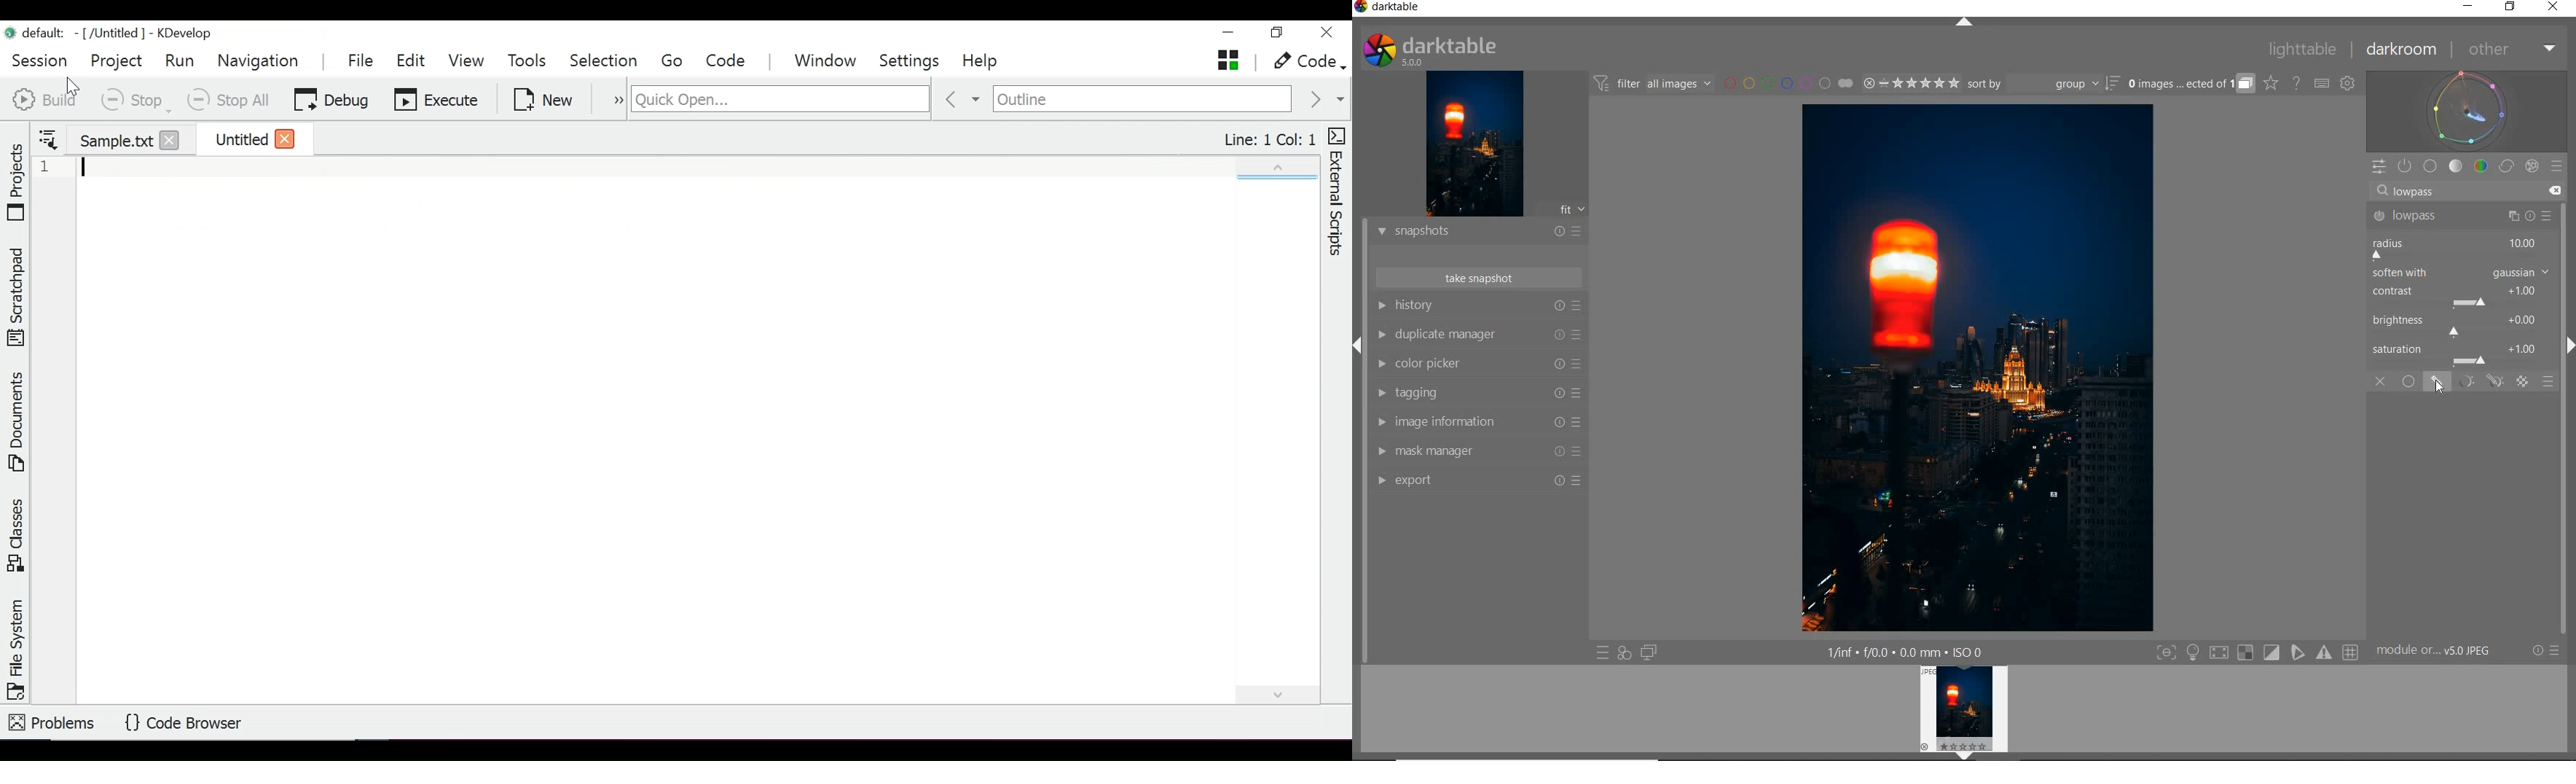  What do you see at coordinates (1448, 450) in the screenshot?
I see `MASK MANAGER` at bounding box center [1448, 450].